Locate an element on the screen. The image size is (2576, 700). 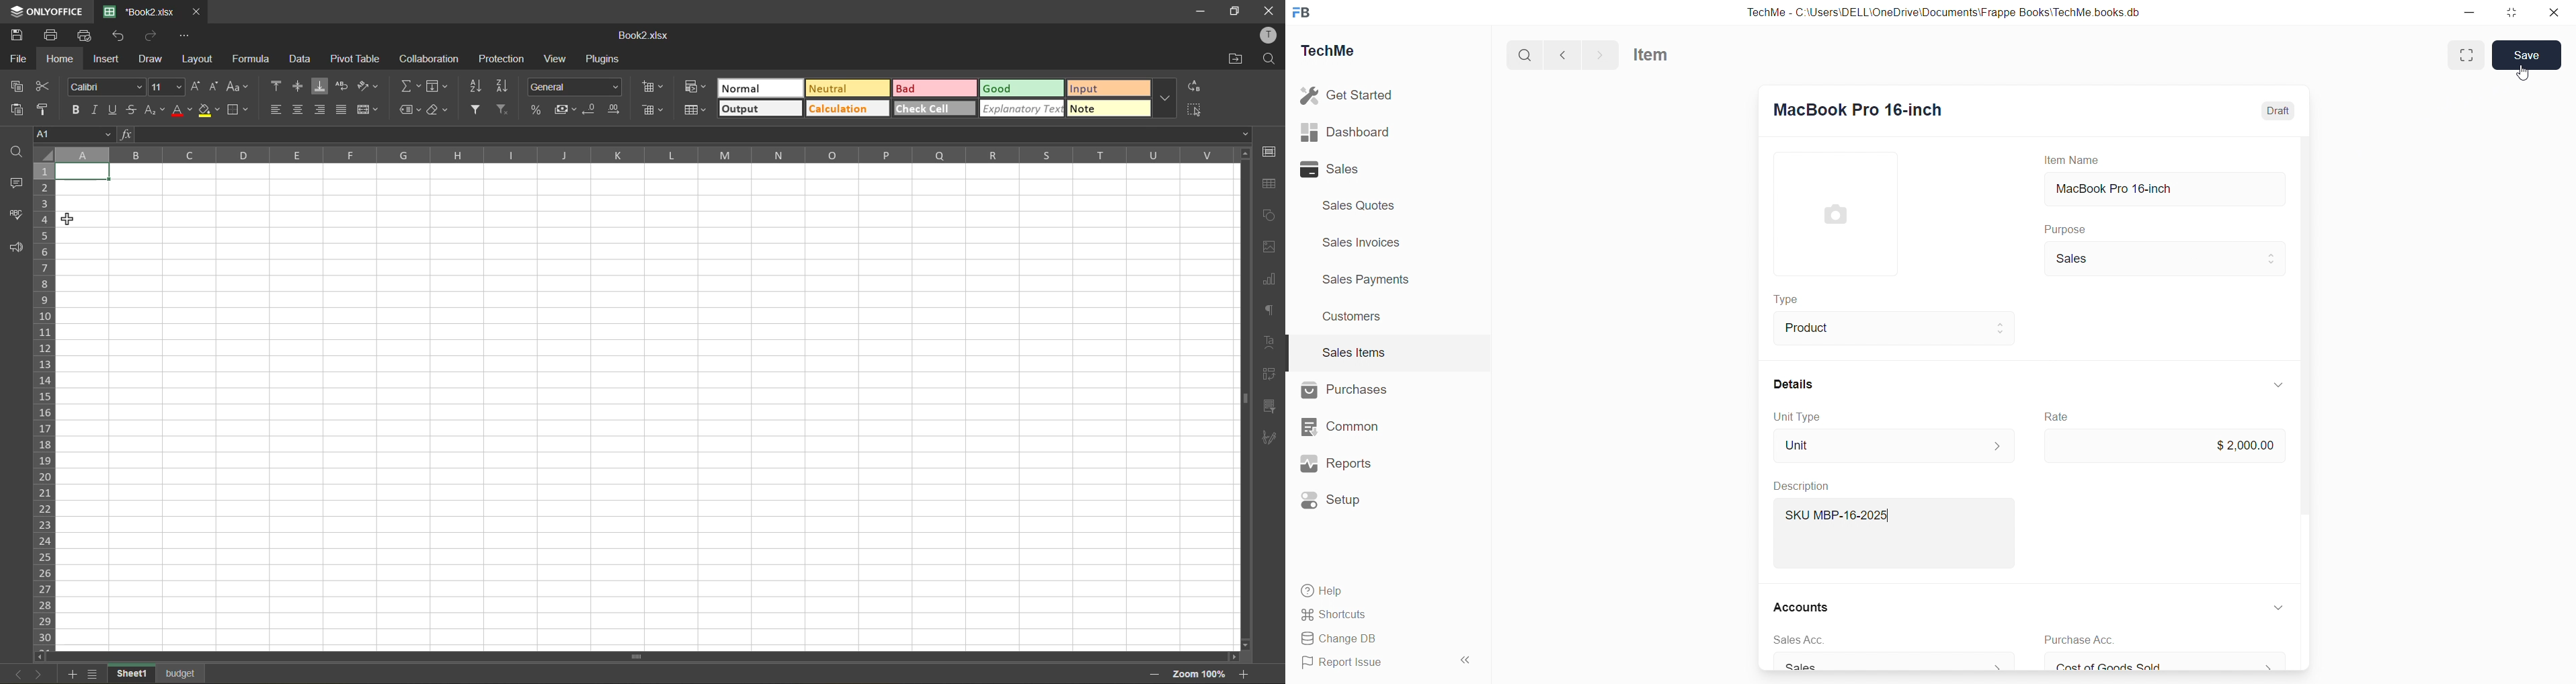
strikethrough is located at coordinates (133, 110).